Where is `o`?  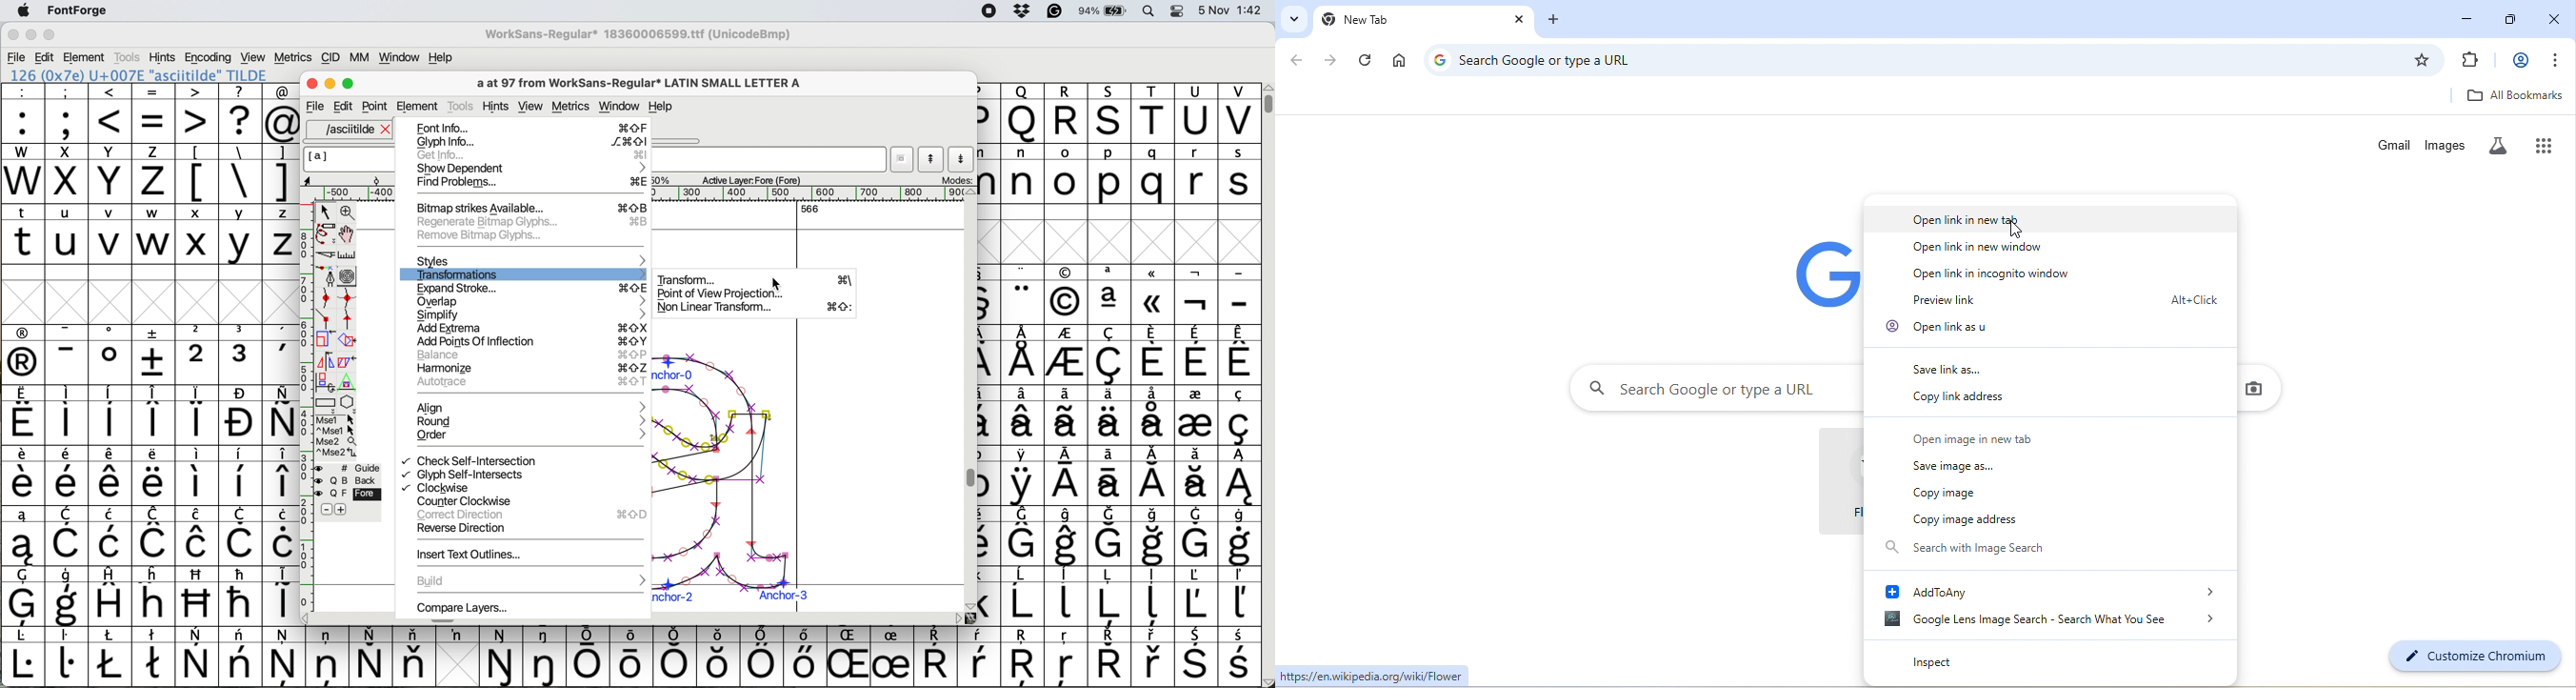 o is located at coordinates (1067, 175).